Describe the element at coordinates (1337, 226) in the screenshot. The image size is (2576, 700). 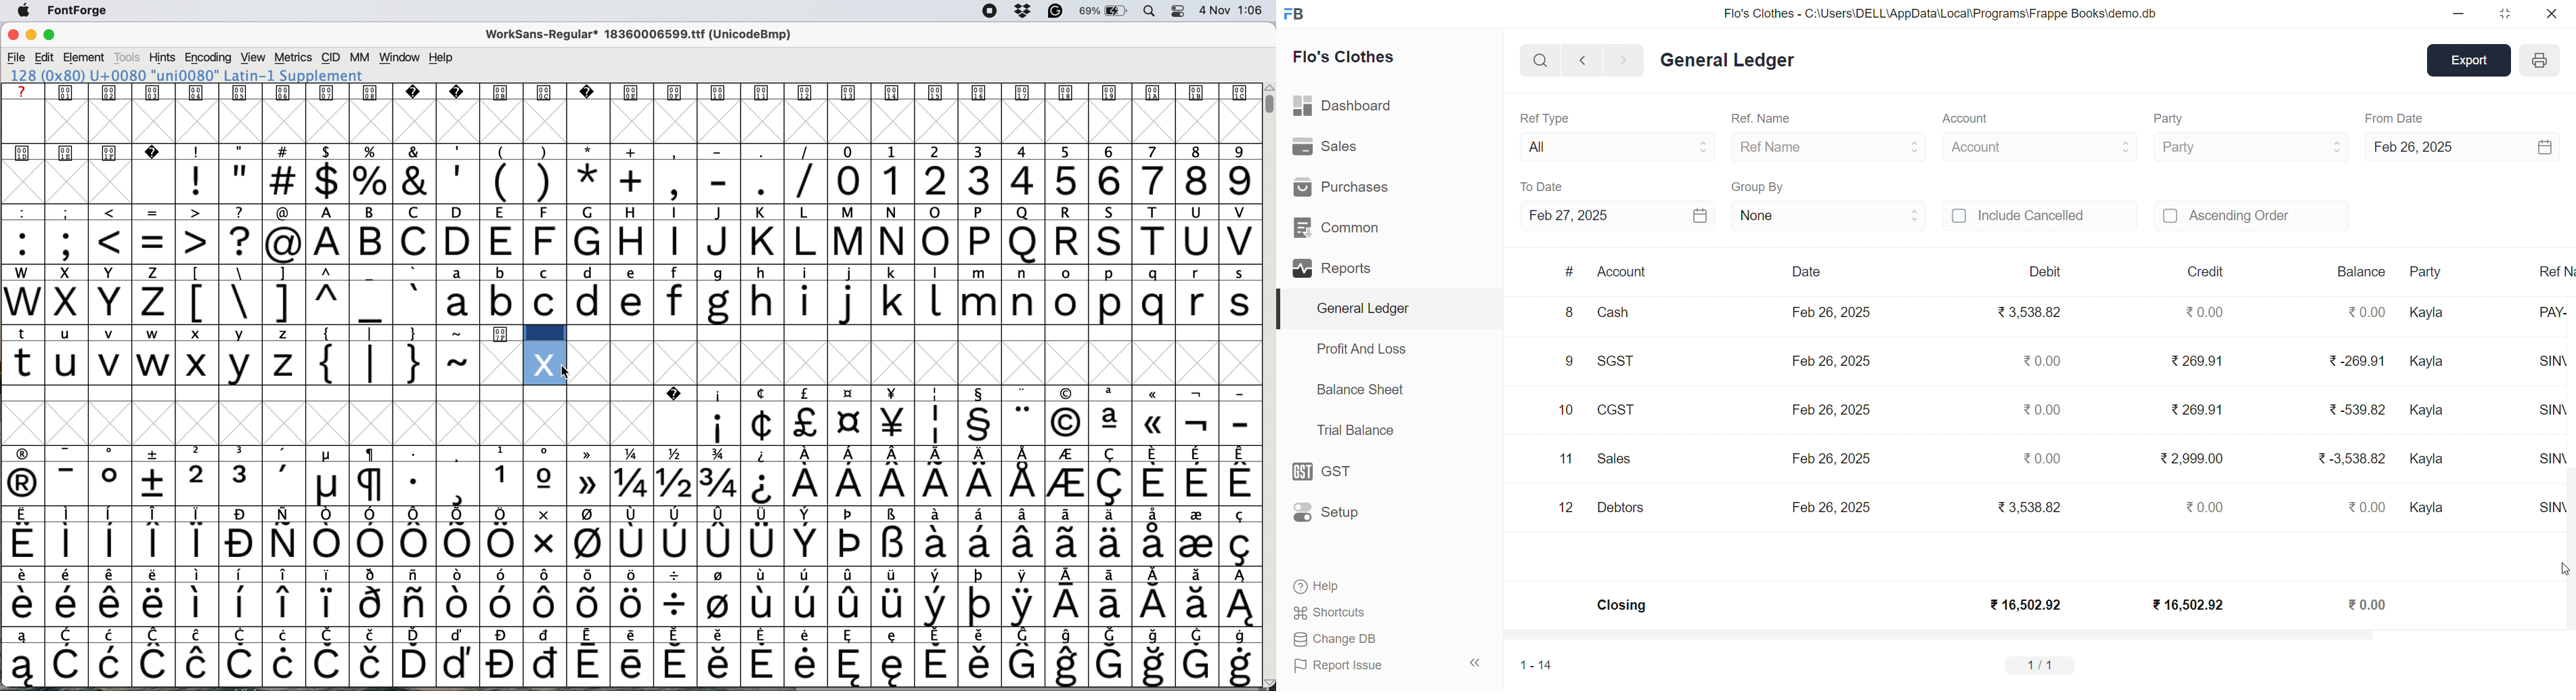
I see `Common` at that location.